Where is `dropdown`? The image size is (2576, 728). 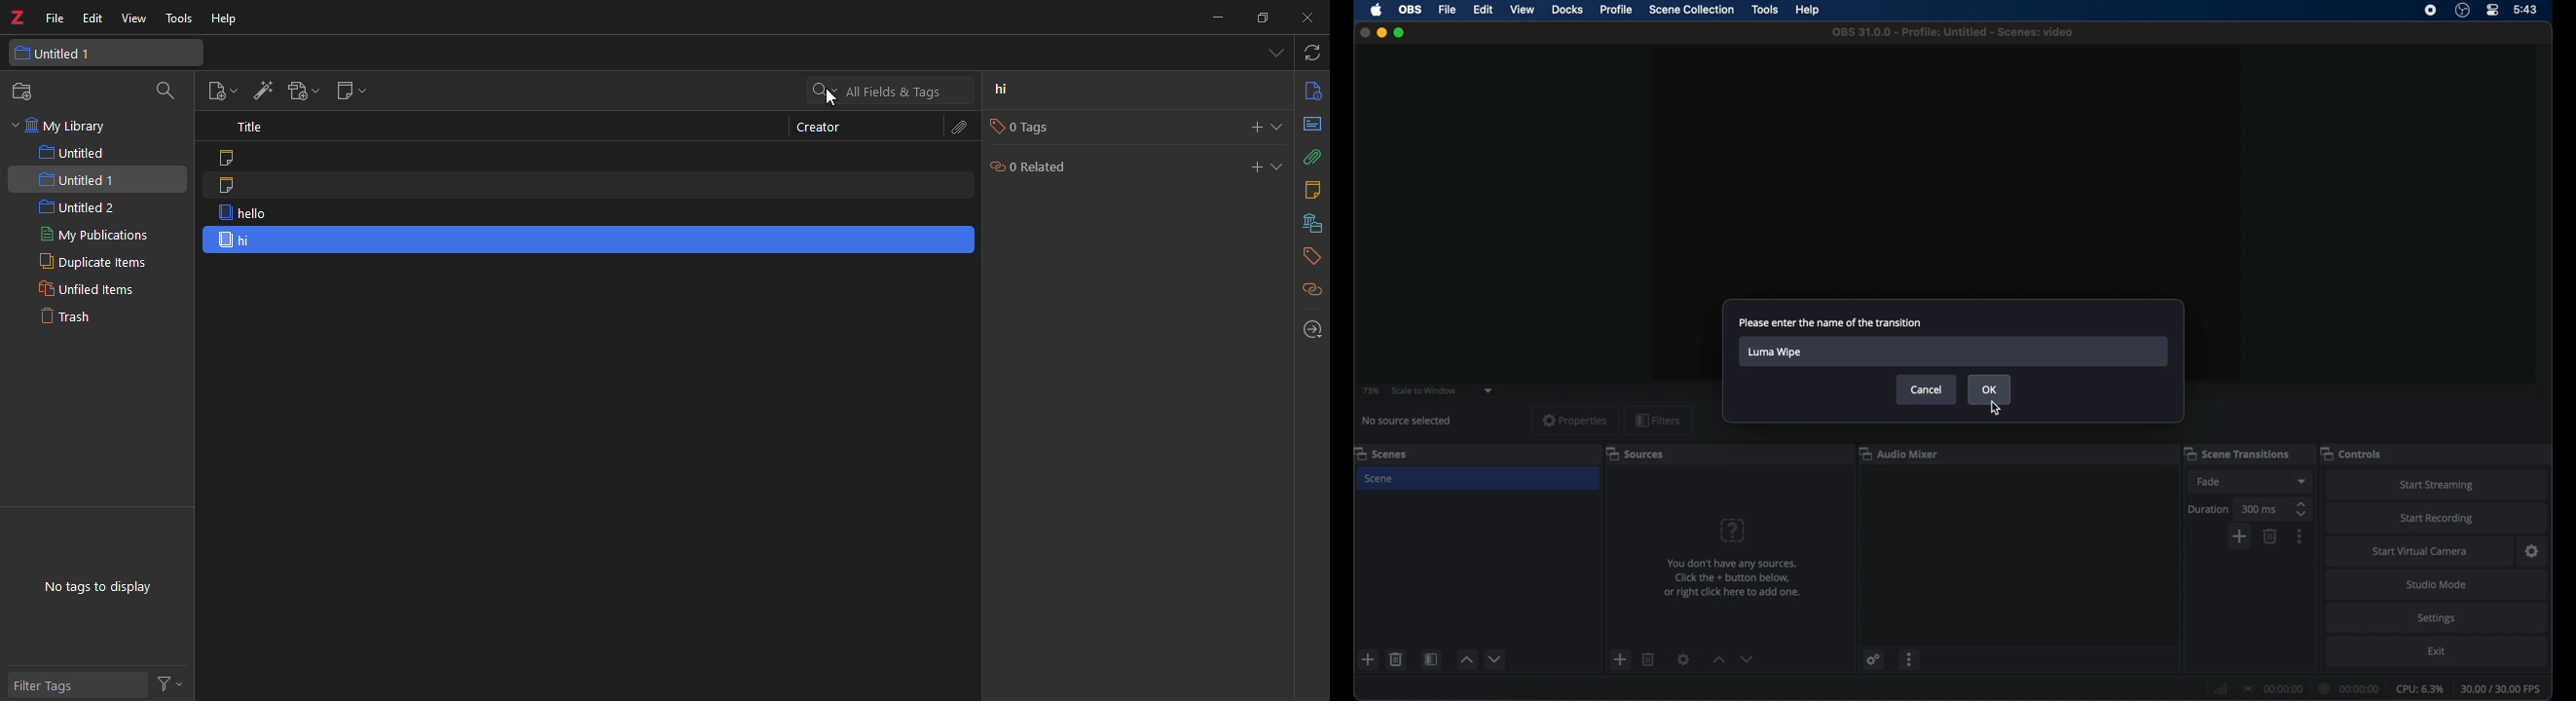
dropdown is located at coordinates (2301, 480).